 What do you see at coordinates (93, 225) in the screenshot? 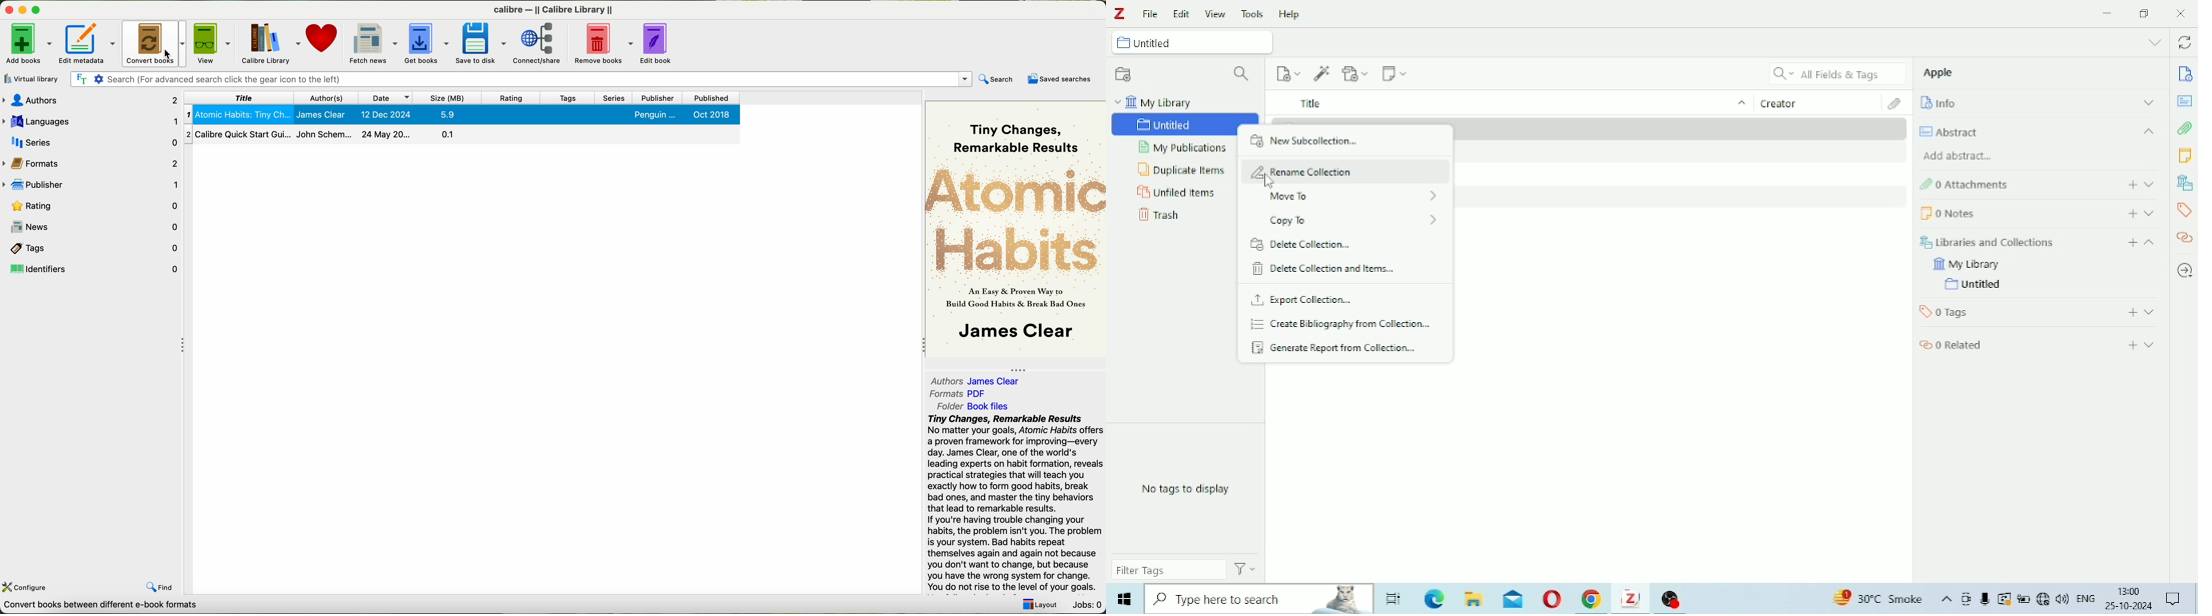
I see `news` at bounding box center [93, 225].